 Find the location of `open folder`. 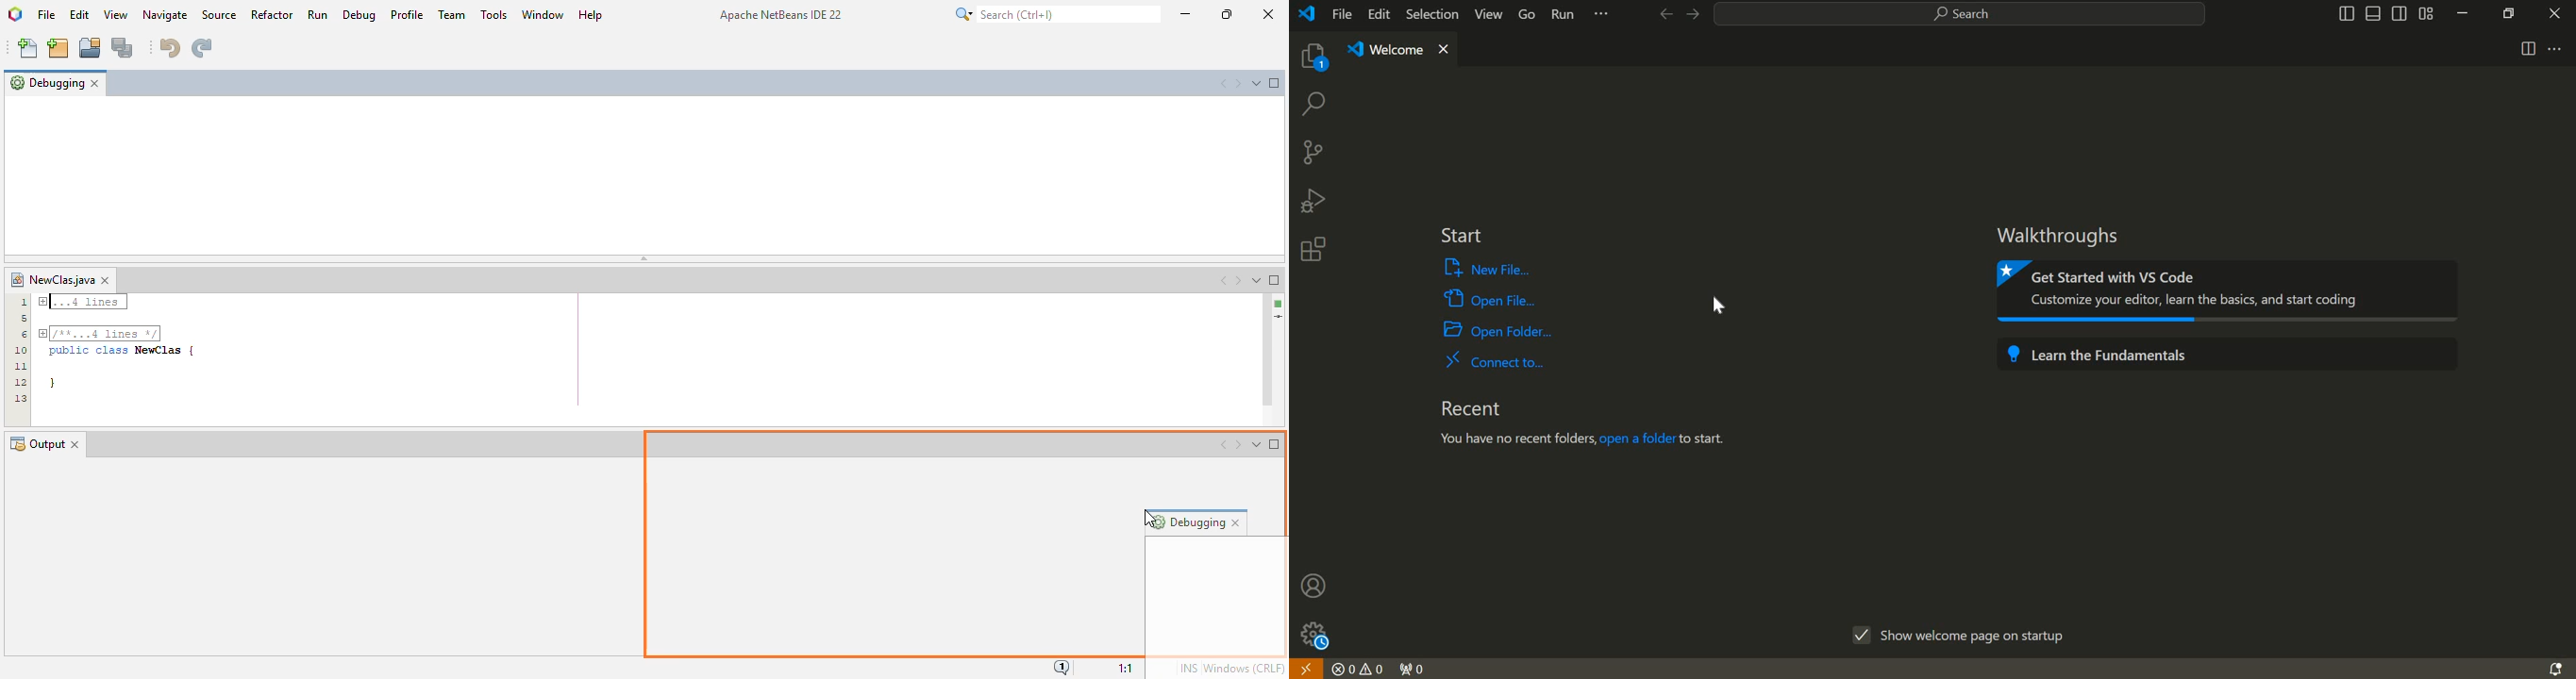

open folder is located at coordinates (1500, 329).